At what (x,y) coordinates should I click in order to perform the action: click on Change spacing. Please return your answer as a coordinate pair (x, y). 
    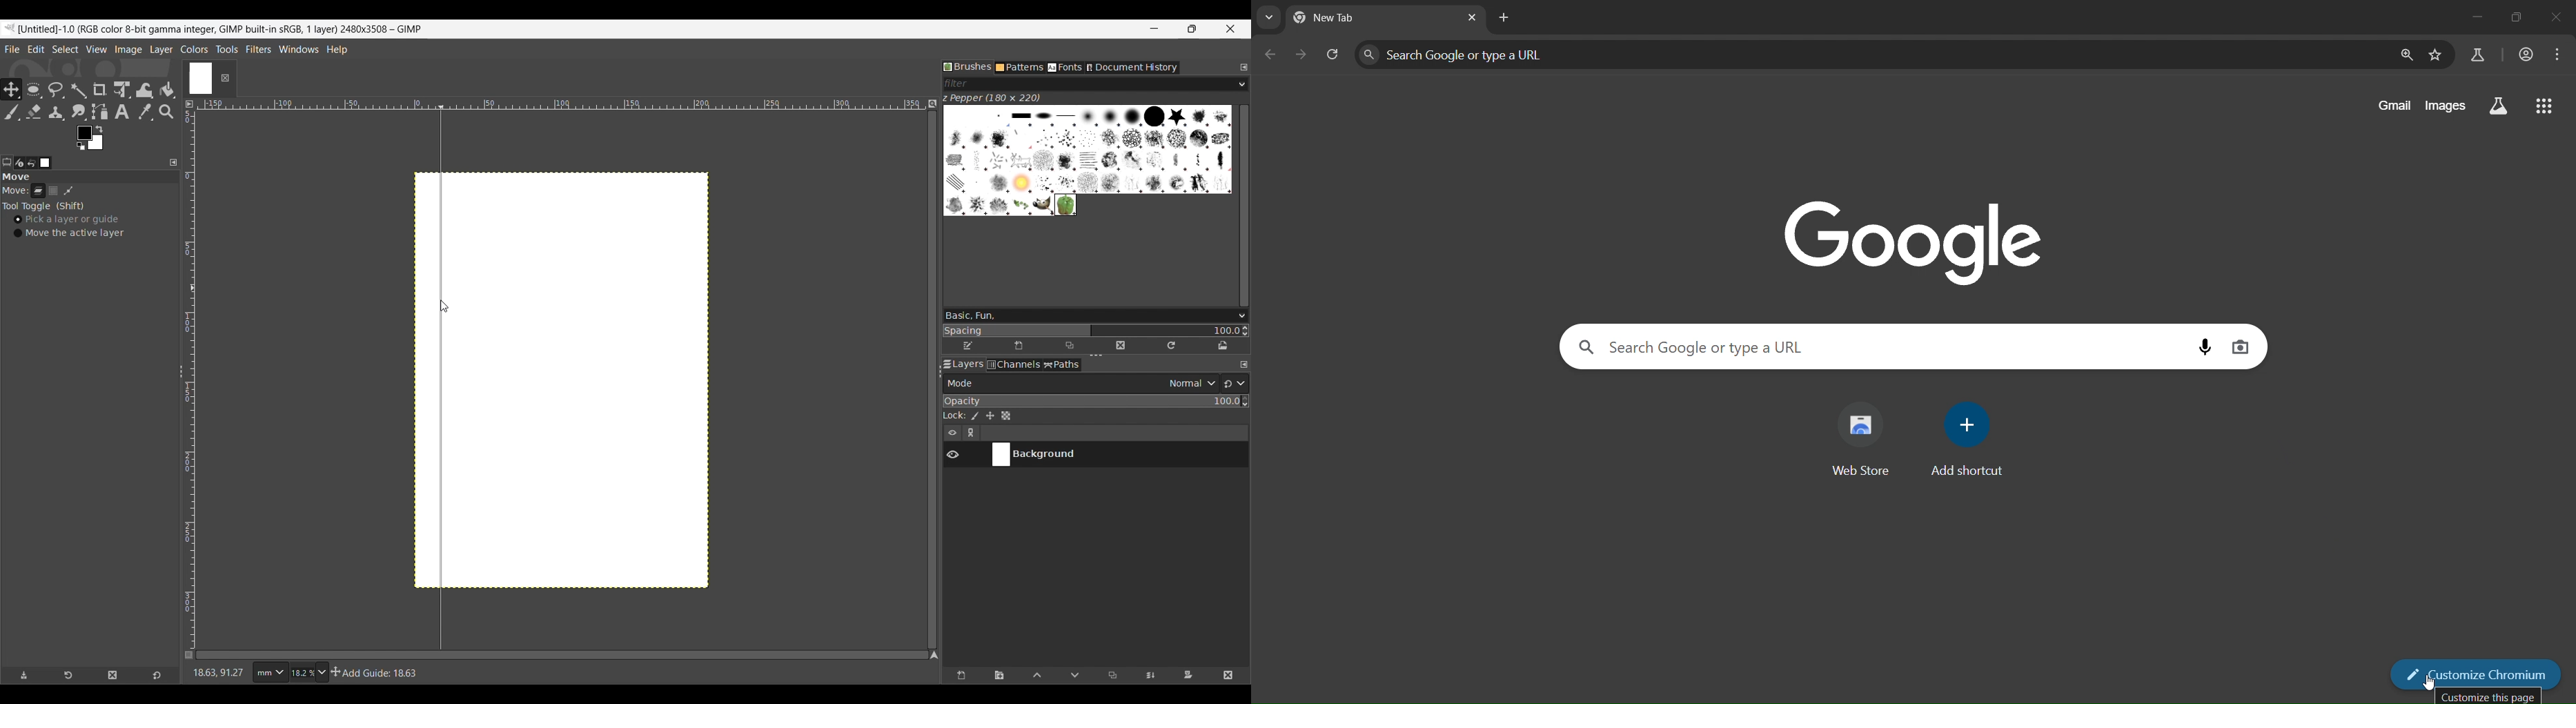
    Looking at the image, I should click on (1091, 330).